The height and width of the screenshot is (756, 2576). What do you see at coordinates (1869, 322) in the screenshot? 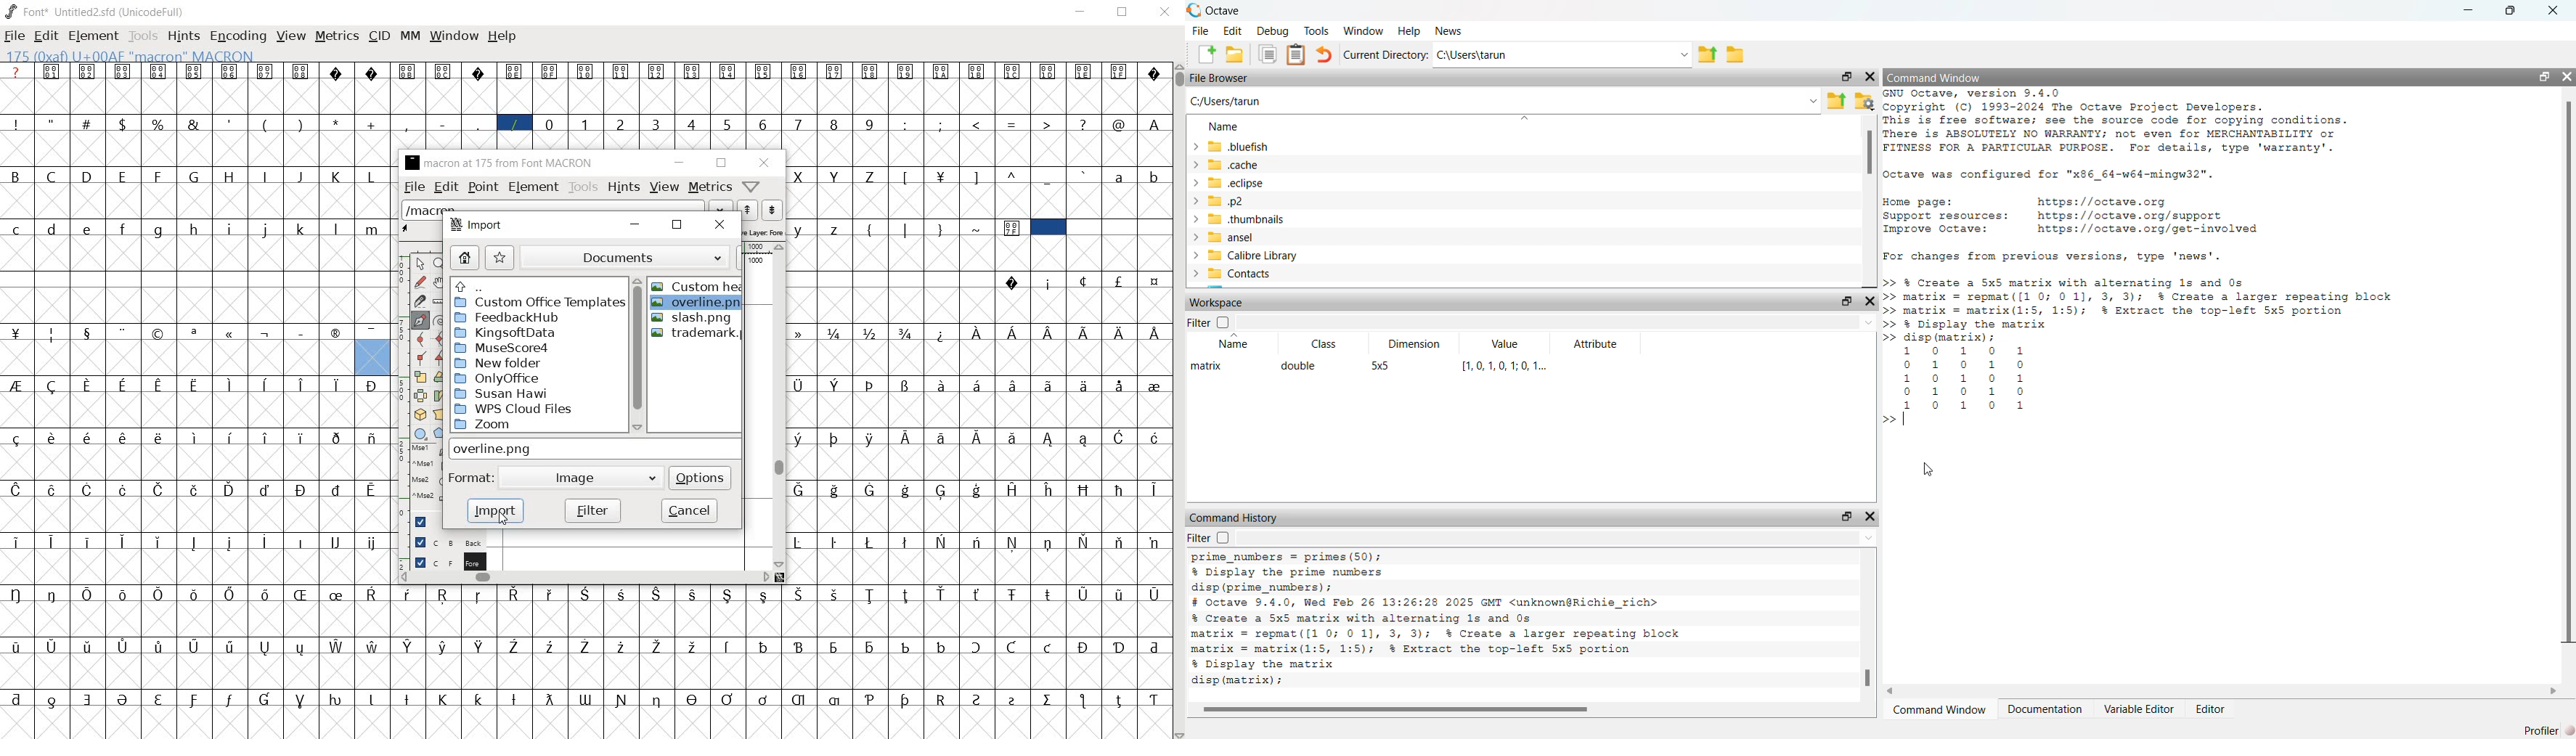
I see `Drop-down ` at bounding box center [1869, 322].